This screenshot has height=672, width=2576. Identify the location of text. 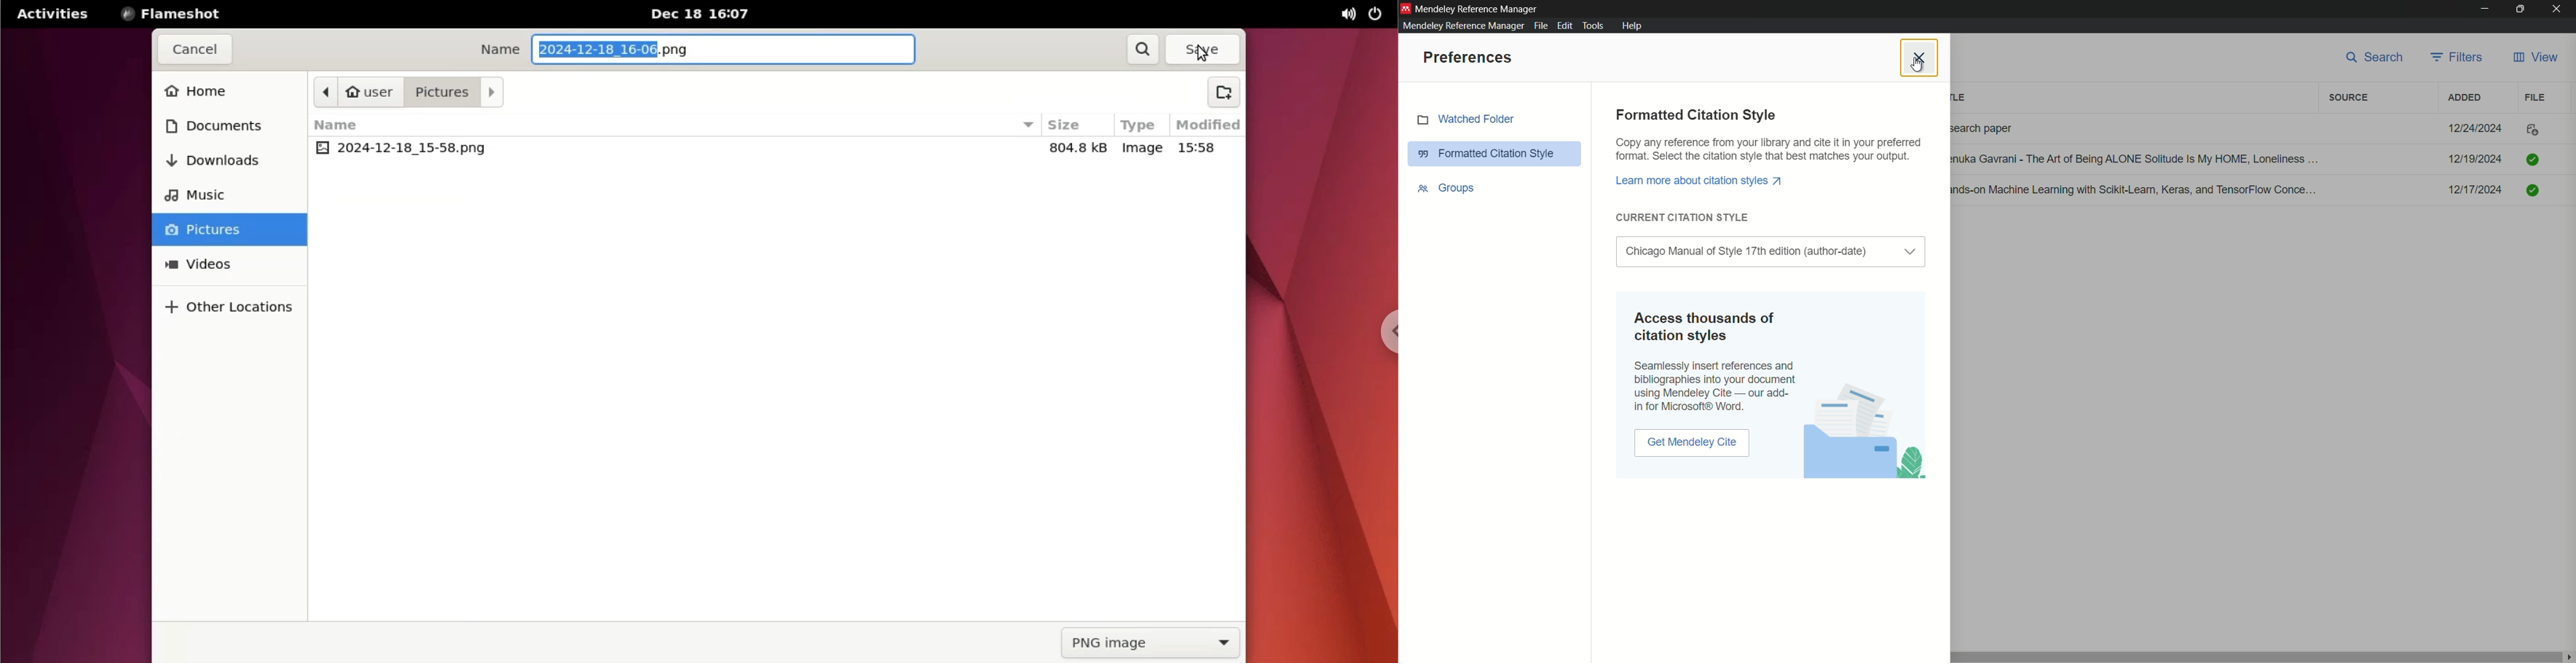
(1769, 150).